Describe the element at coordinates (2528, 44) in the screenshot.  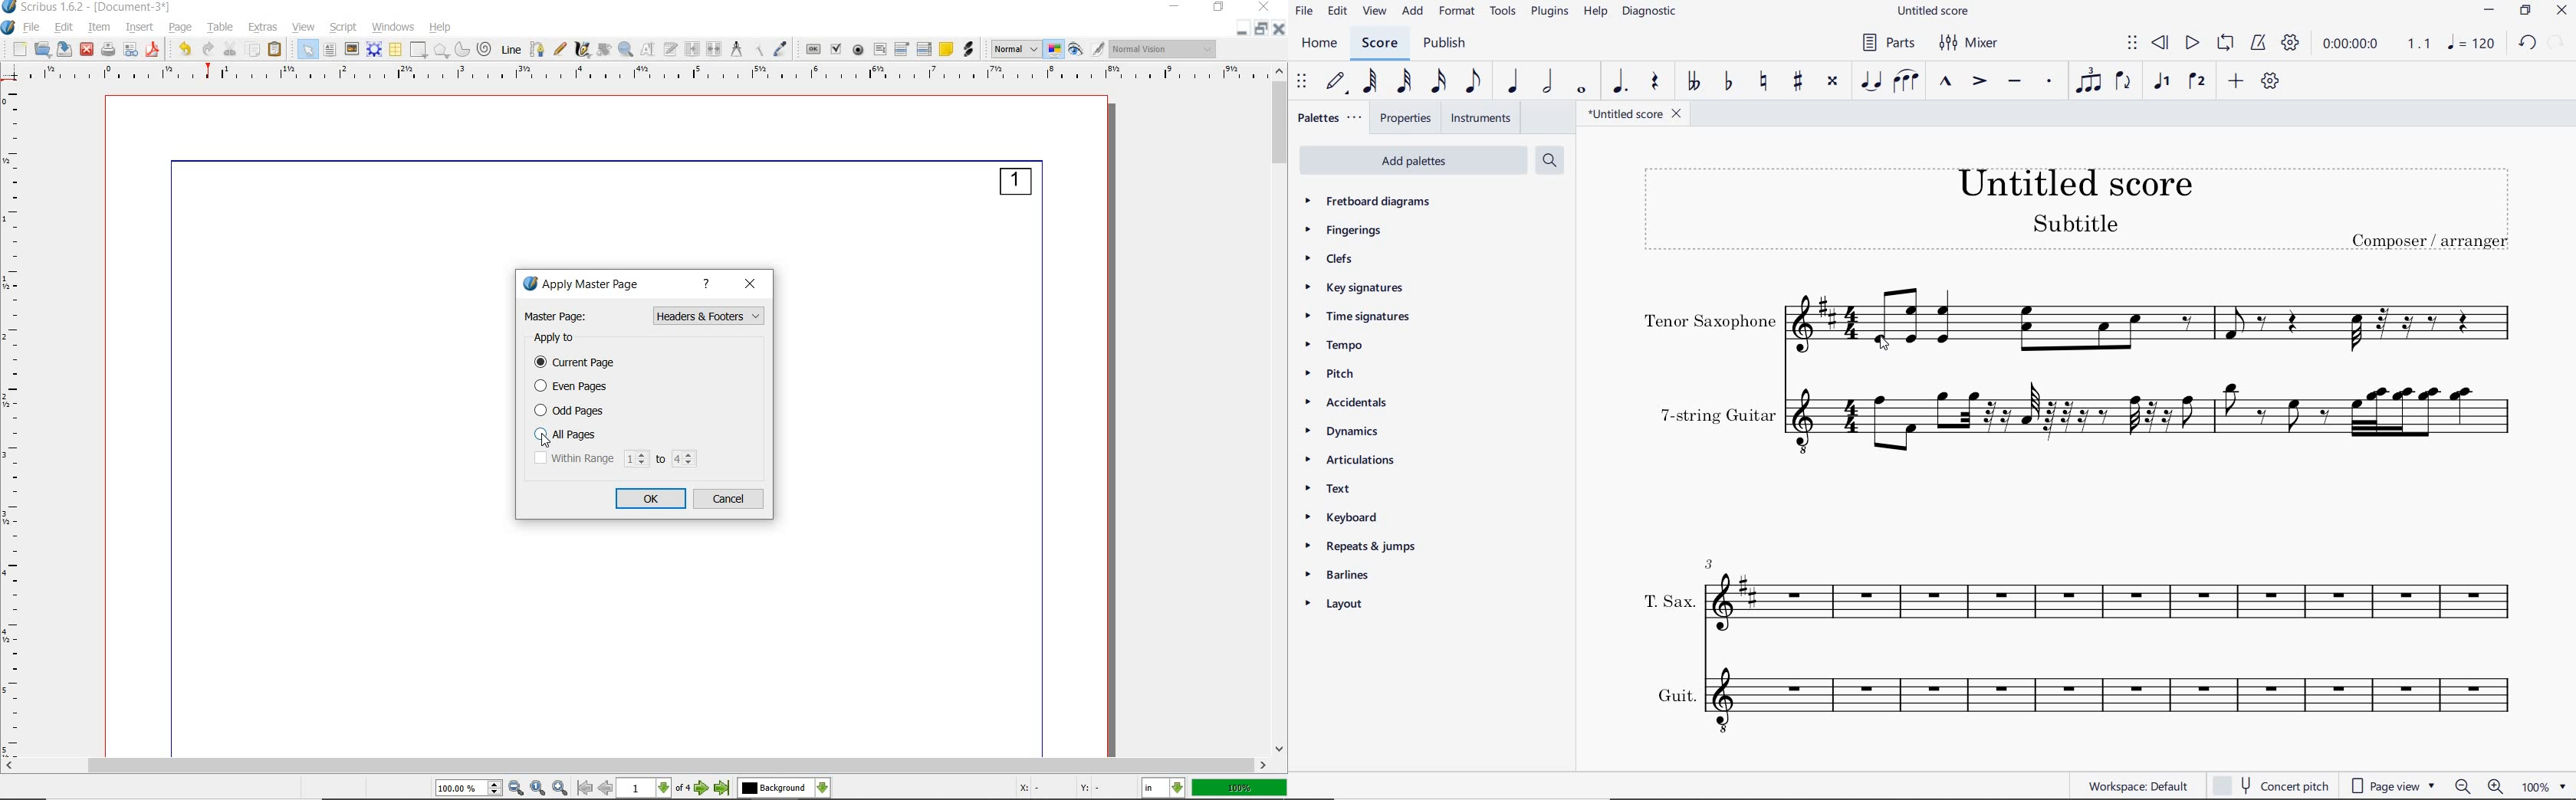
I see `UNDO` at that location.